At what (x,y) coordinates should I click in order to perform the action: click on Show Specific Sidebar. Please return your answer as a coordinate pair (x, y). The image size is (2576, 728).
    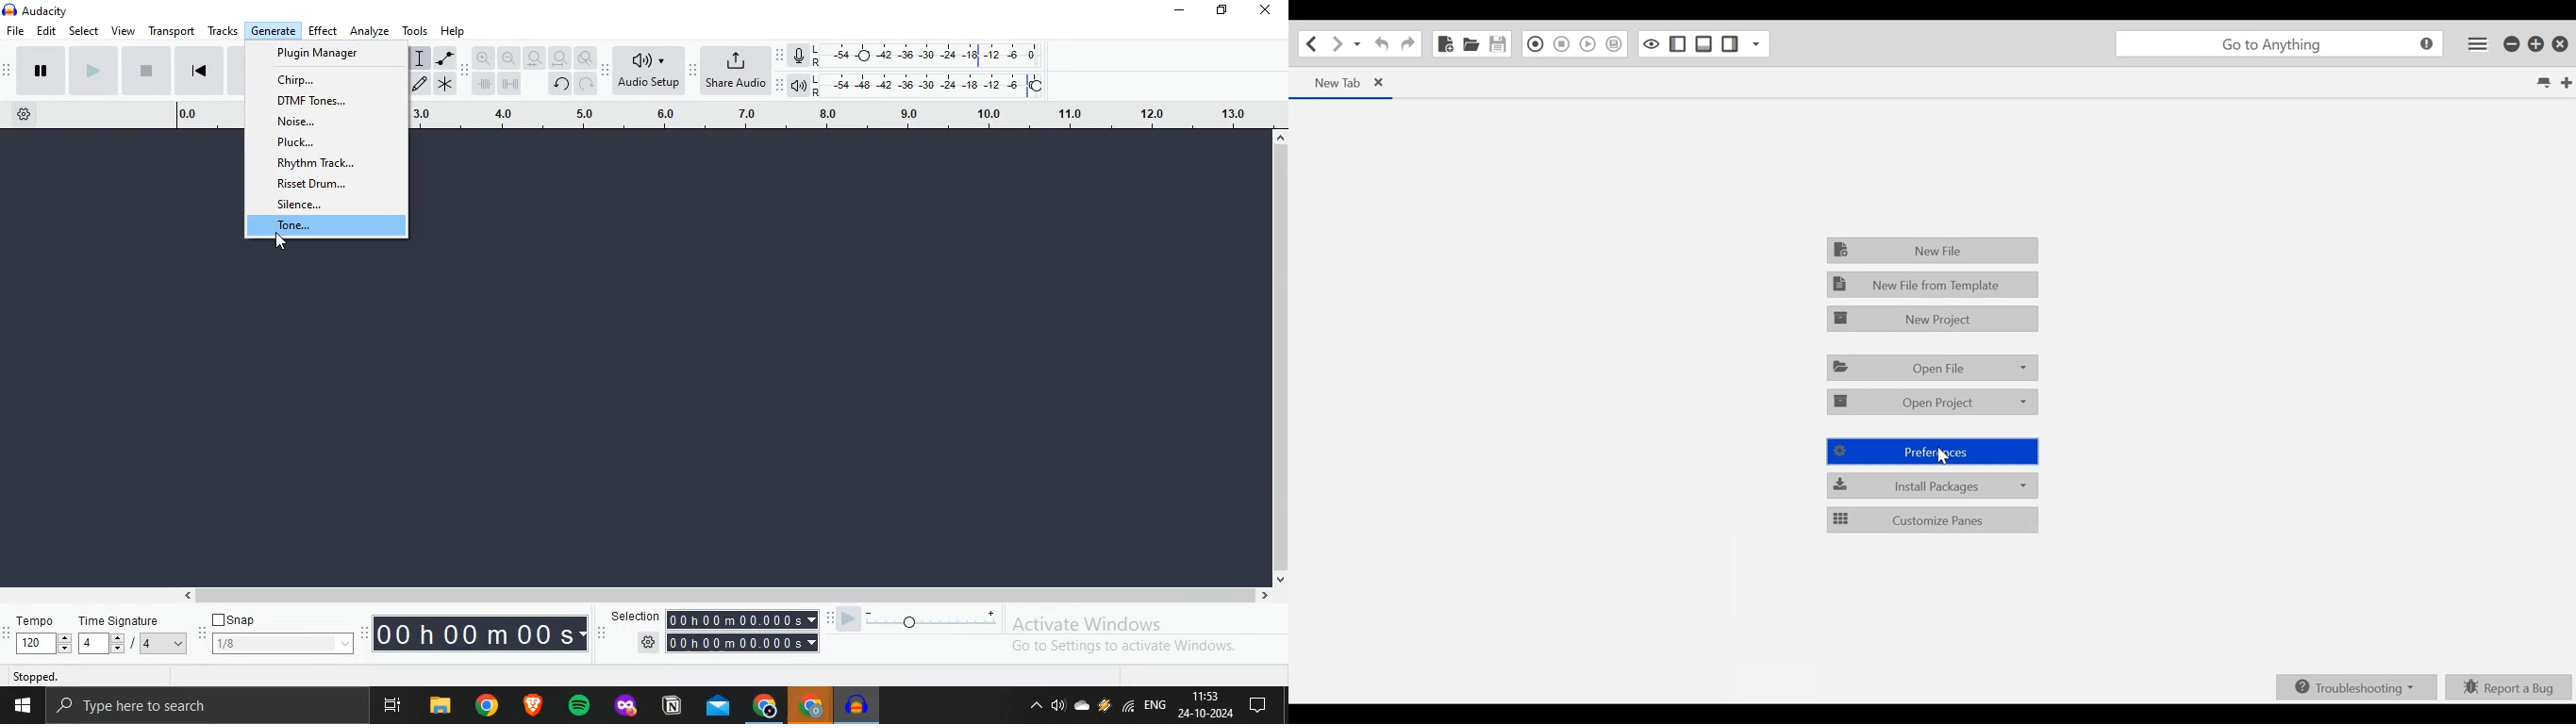
    Looking at the image, I should click on (1757, 44).